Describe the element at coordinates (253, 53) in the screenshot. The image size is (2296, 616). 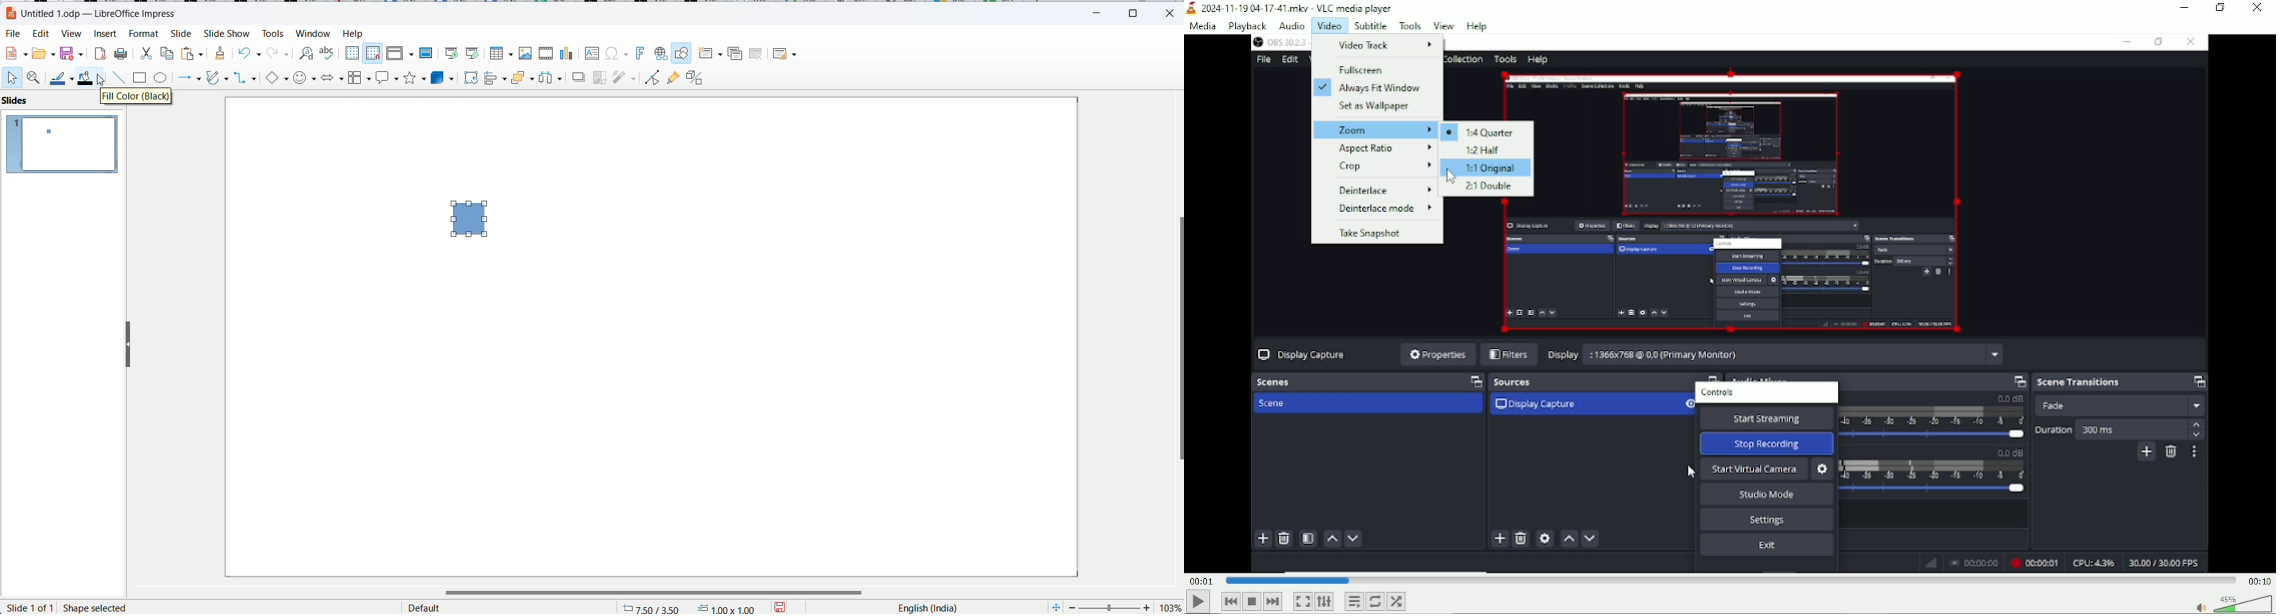
I see `undo` at that location.